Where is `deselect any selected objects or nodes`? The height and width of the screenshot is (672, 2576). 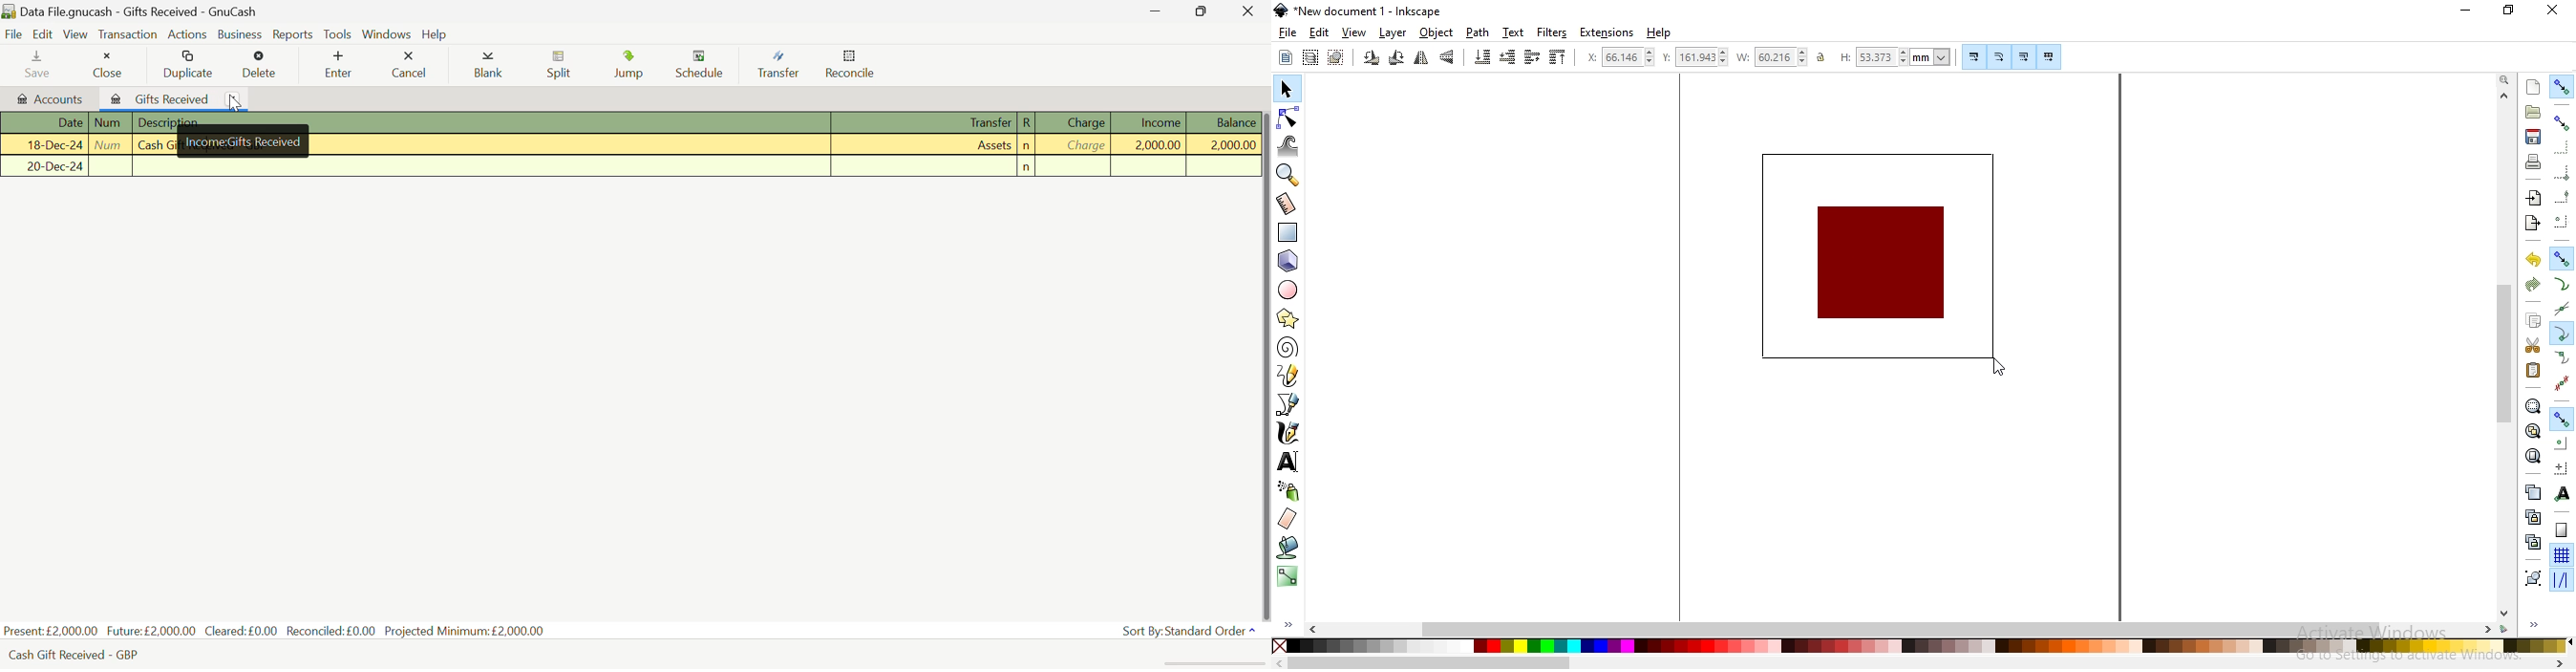
deselect any selected objects or nodes is located at coordinates (1334, 58).